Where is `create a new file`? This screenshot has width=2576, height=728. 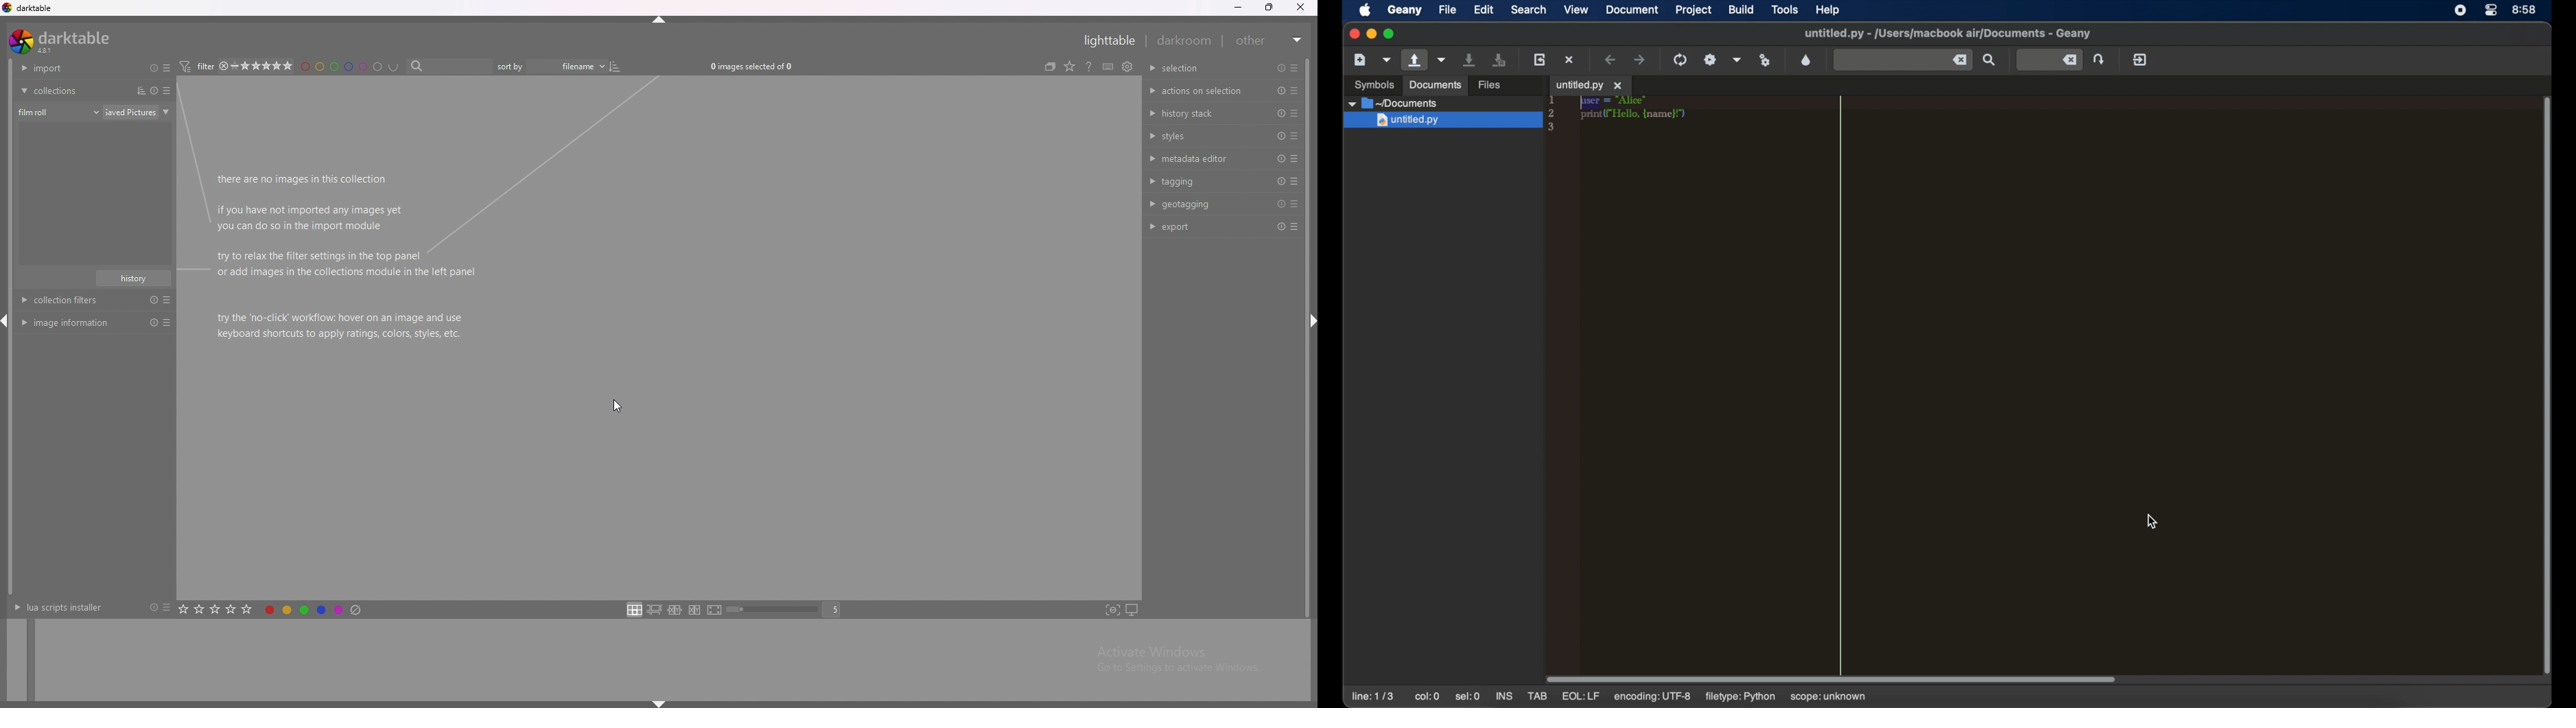 create a new file is located at coordinates (1359, 59).